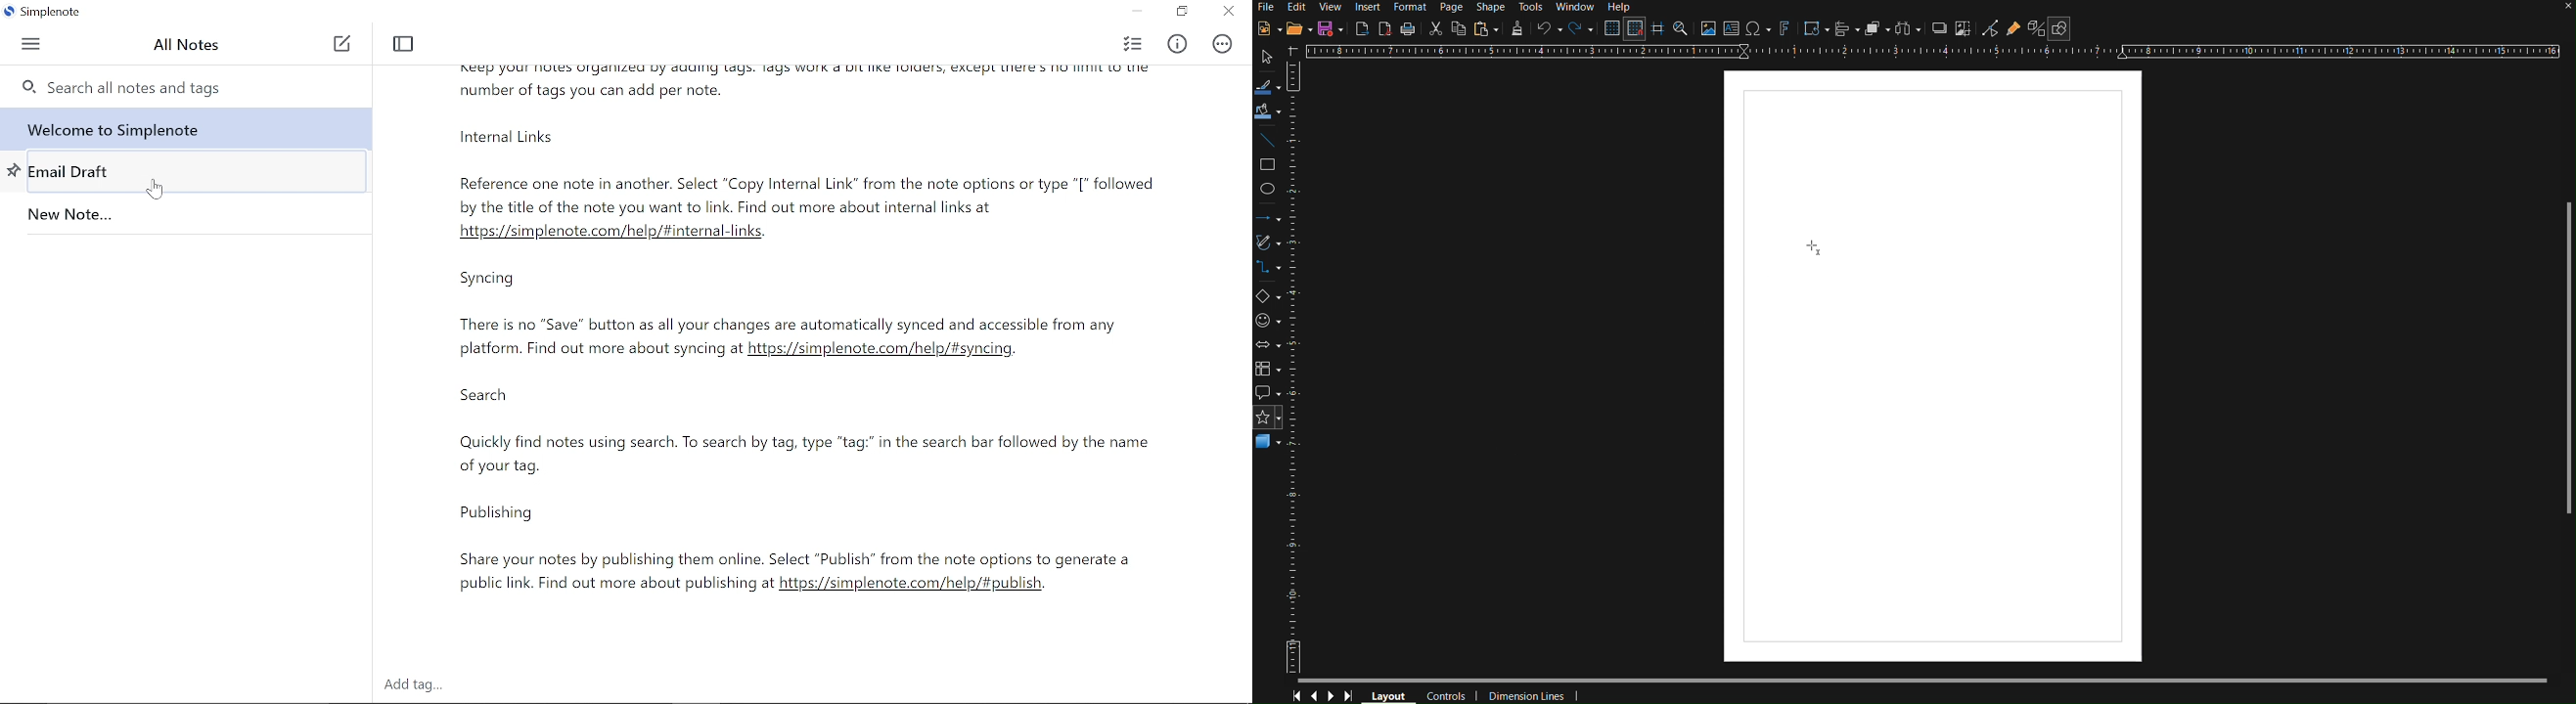 This screenshot has height=728, width=2576. What do you see at coordinates (68, 210) in the screenshot?
I see `Note titled "New Note..."` at bounding box center [68, 210].